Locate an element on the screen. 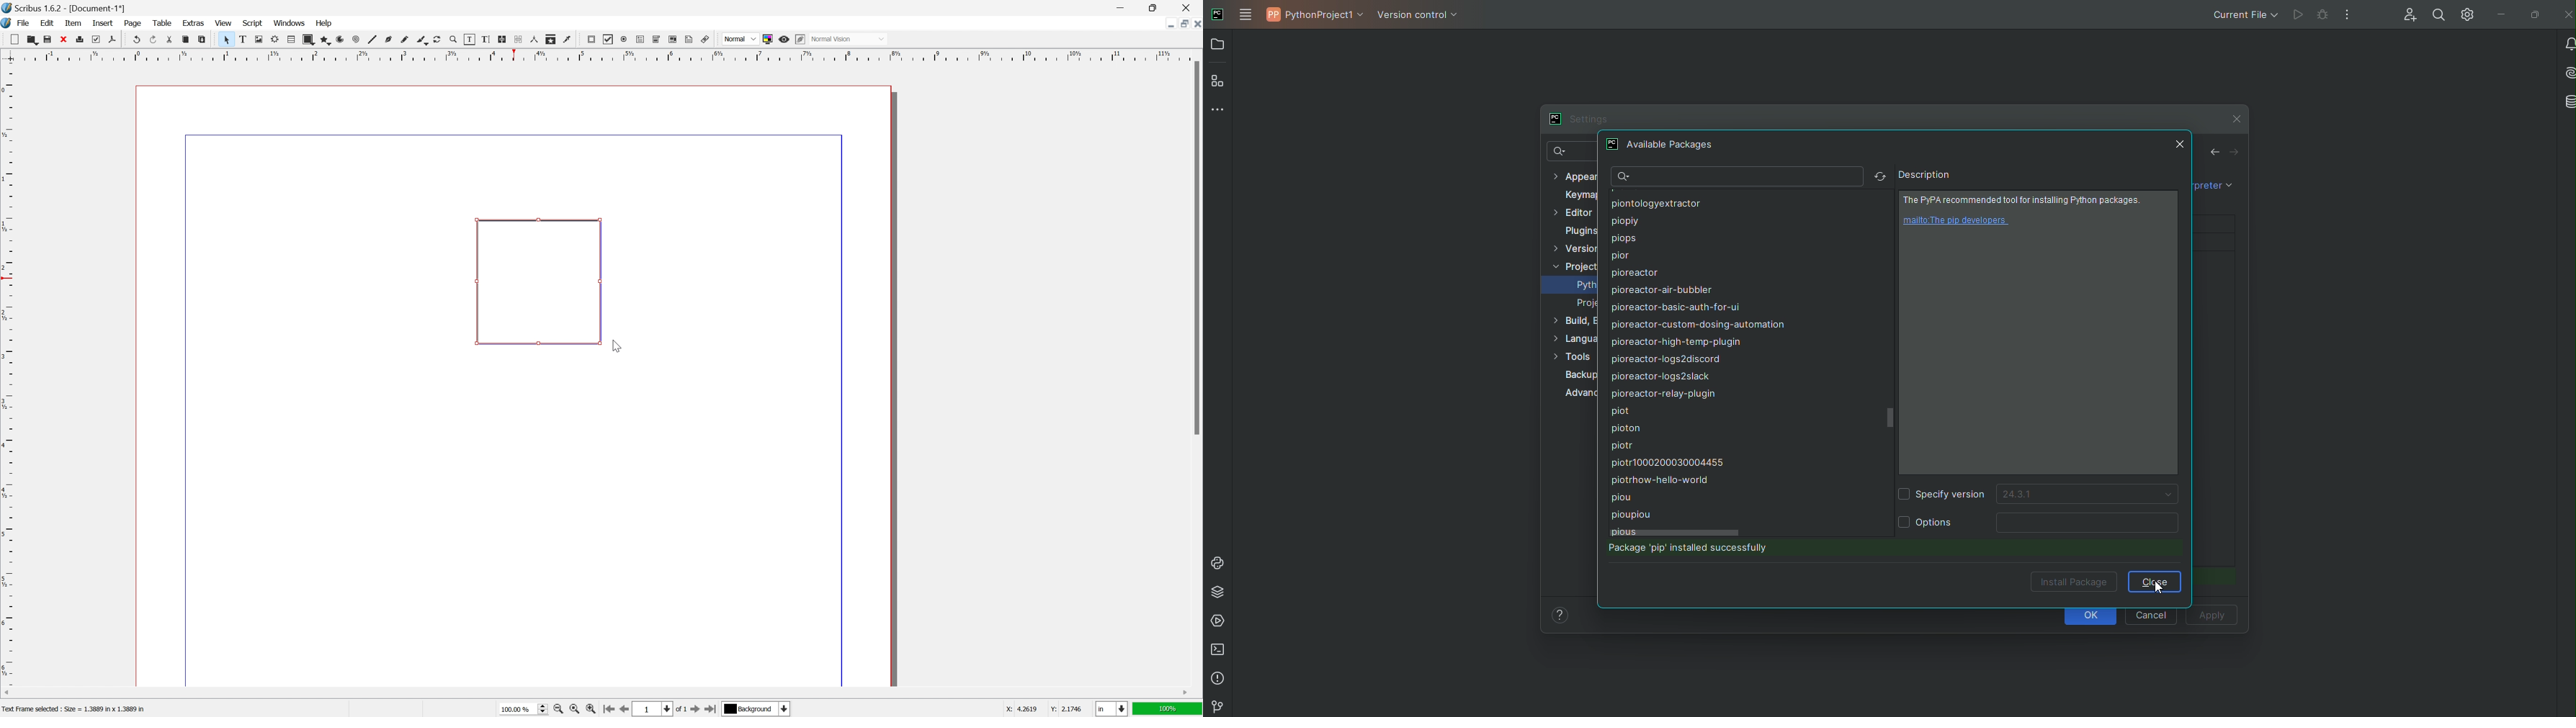  edit text with story editor is located at coordinates (486, 39).